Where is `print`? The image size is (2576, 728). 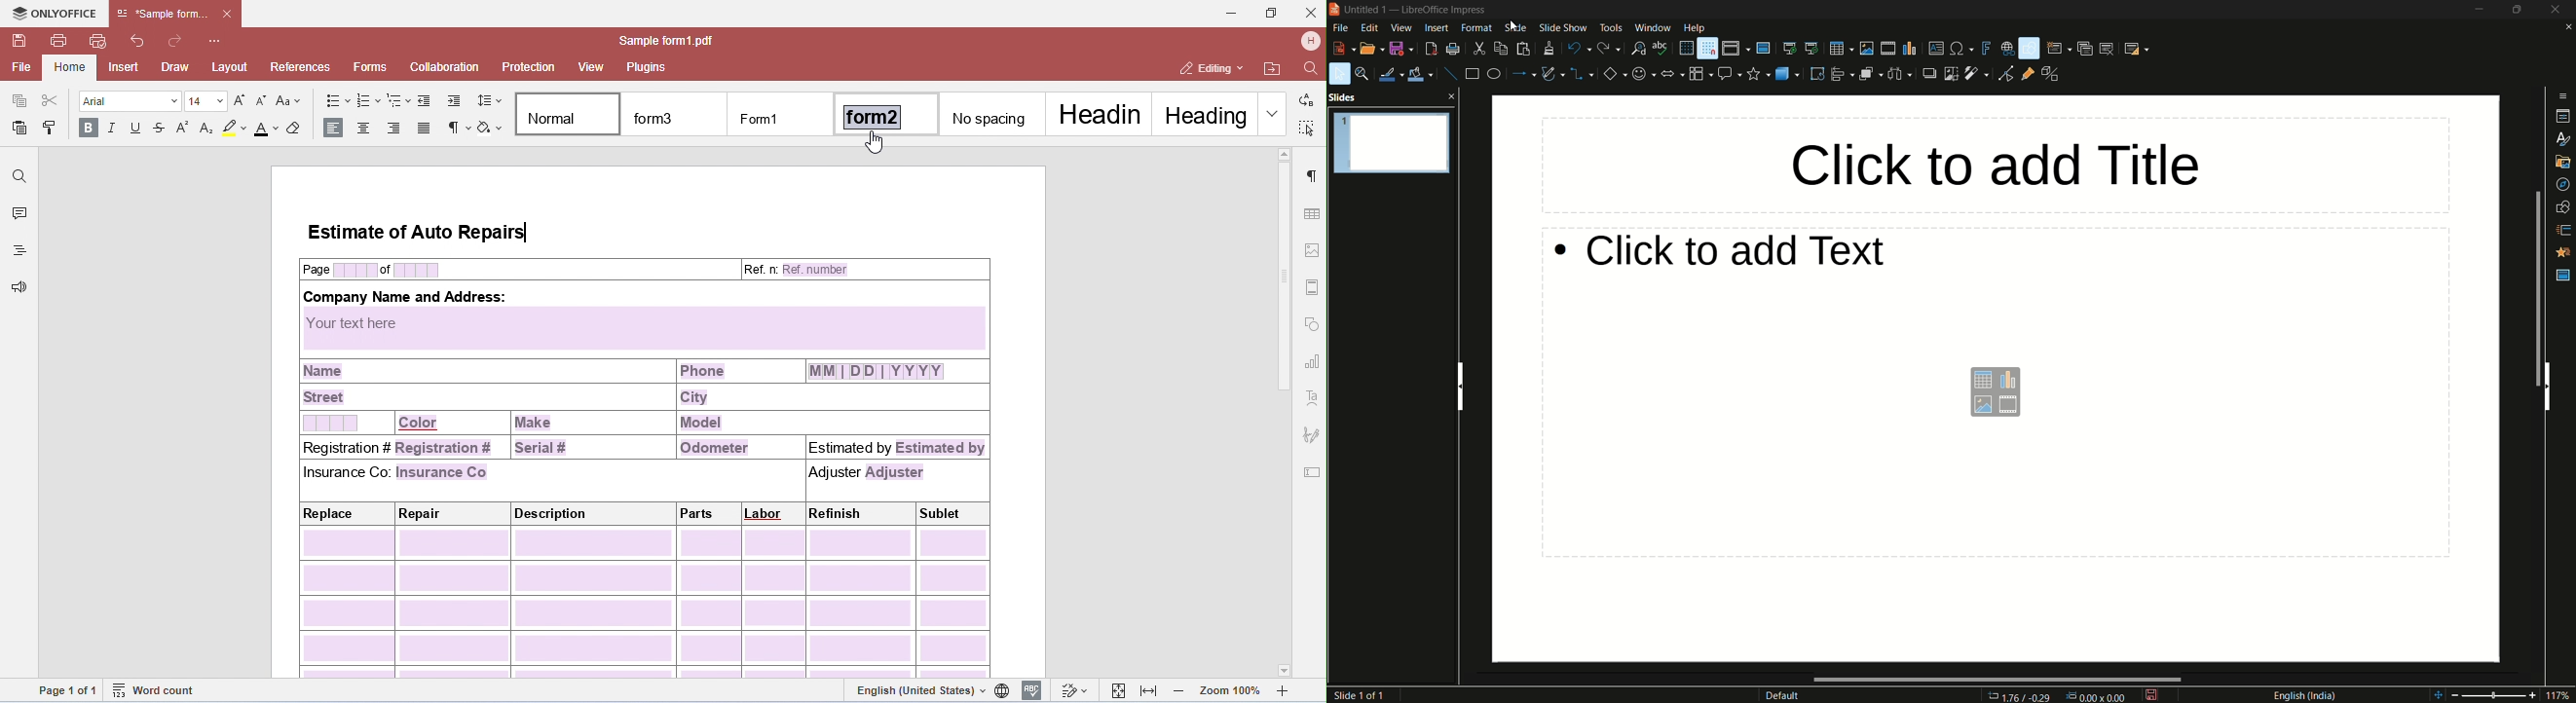
print is located at coordinates (1453, 50).